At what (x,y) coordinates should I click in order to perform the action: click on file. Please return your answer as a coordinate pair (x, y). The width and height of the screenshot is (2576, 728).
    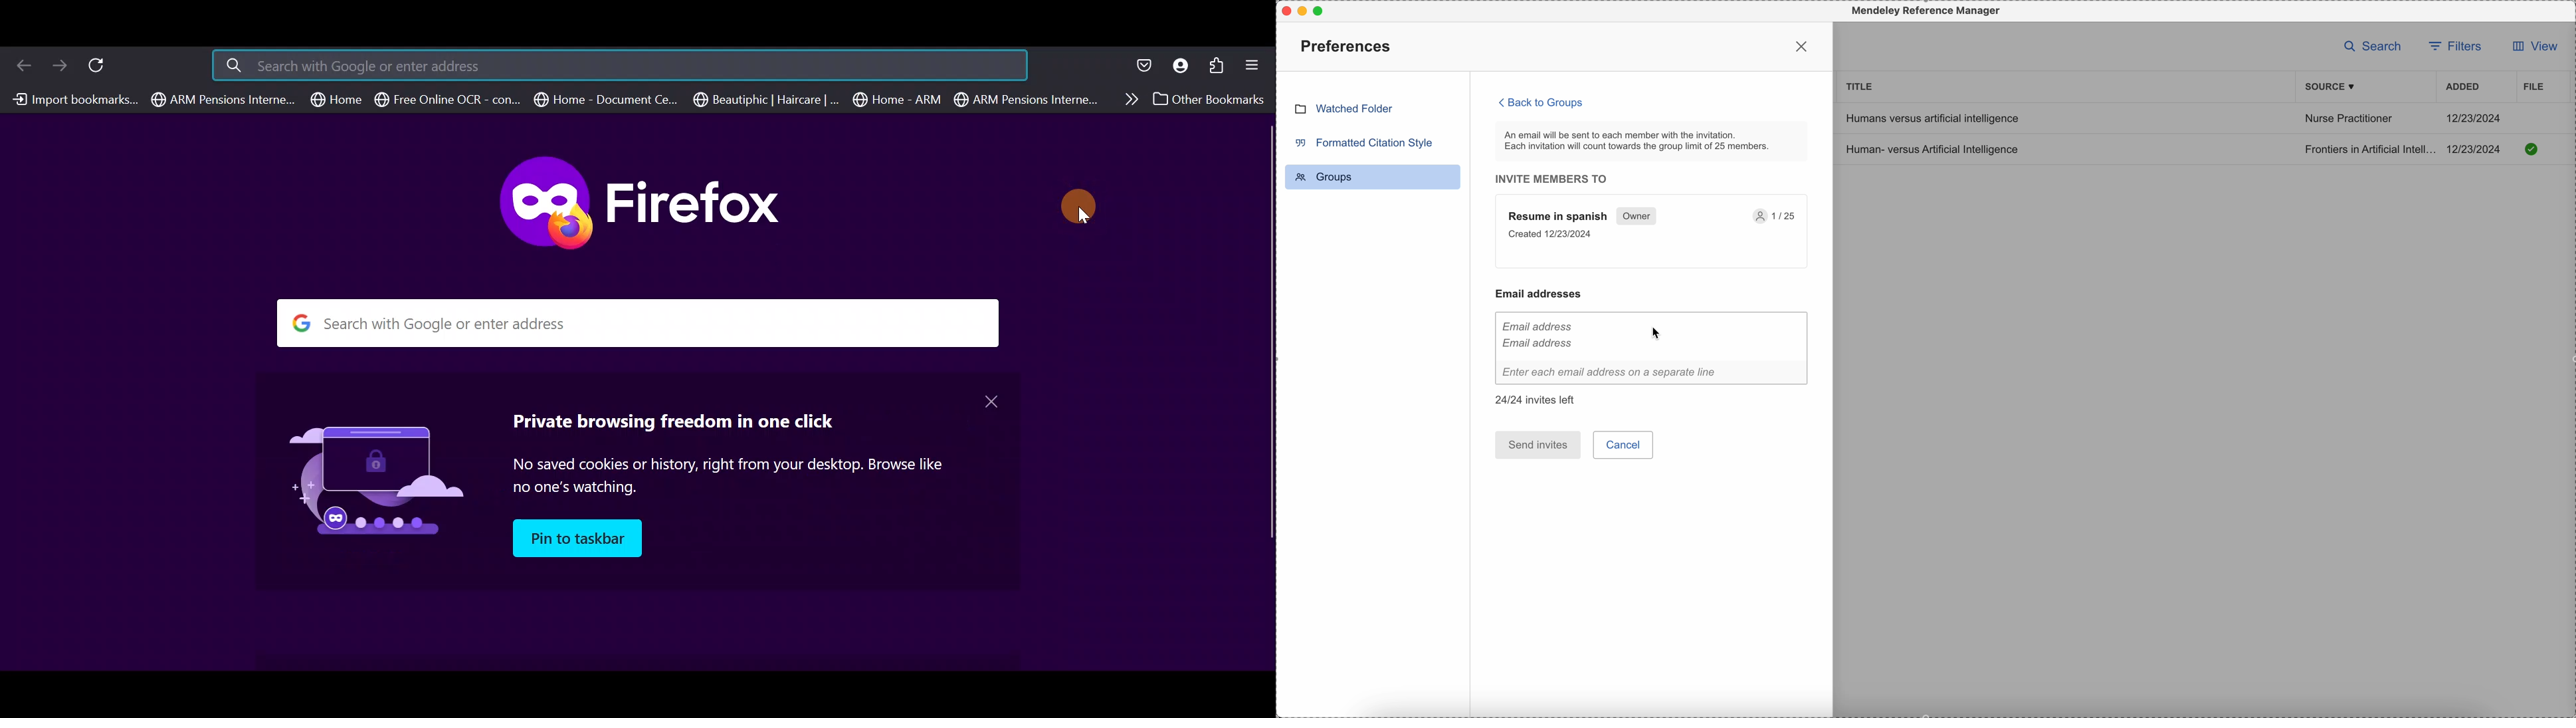
    Looking at the image, I should click on (2532, 86).